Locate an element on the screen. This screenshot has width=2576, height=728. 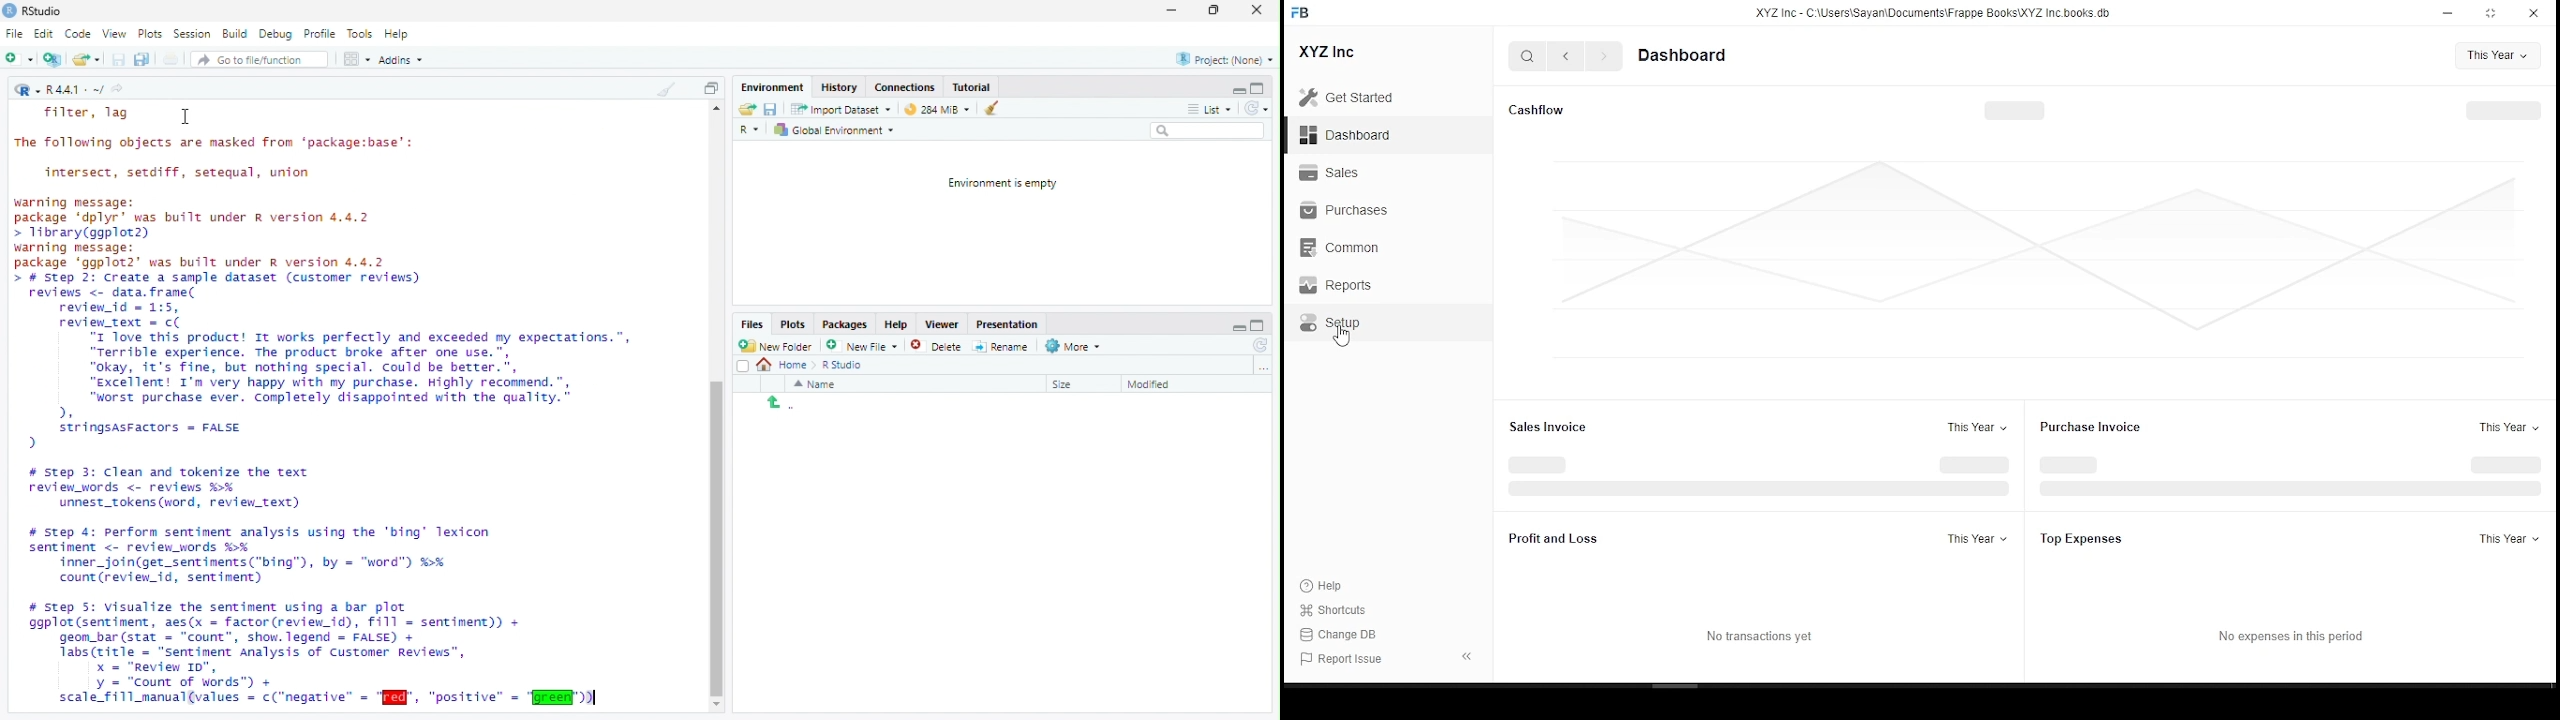
More is located at coordinates (1075, 347).